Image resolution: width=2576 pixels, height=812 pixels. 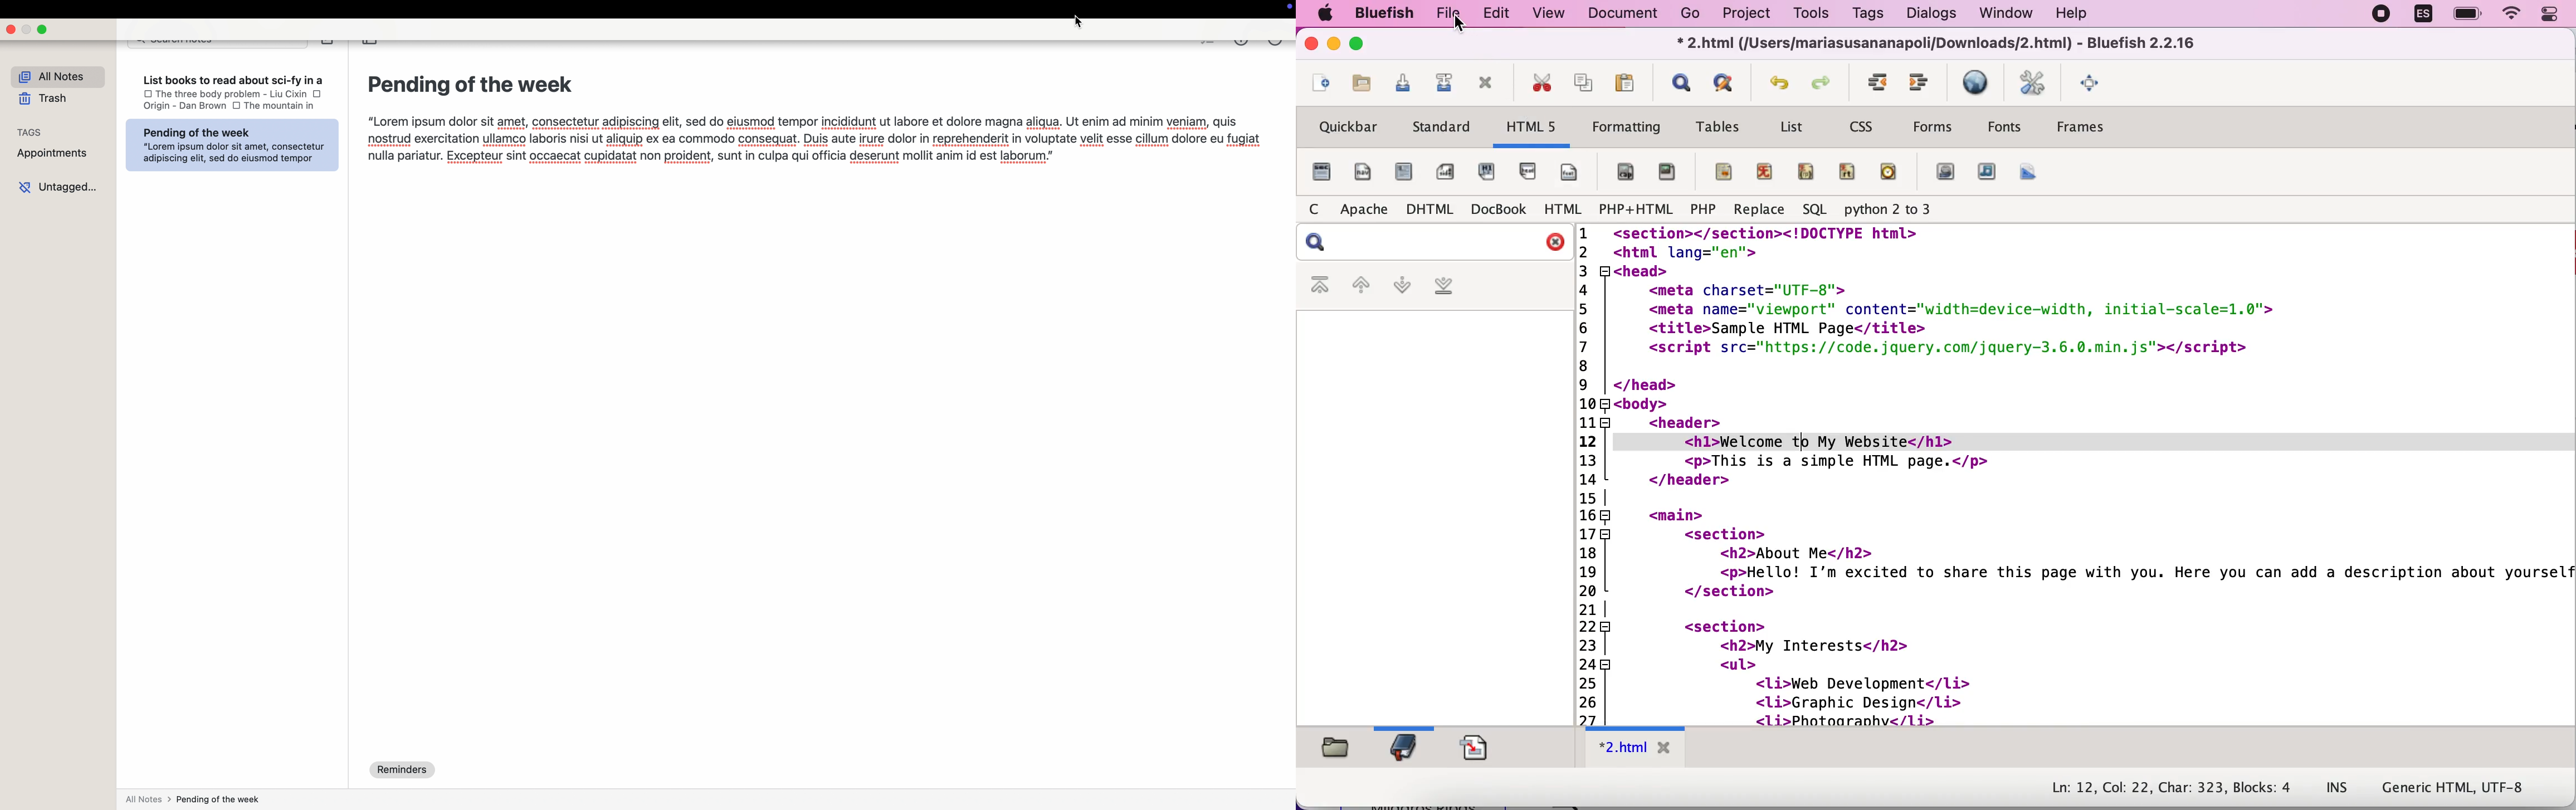 What do you see at coordinates (2169, 785) in the screenshot?
I see `Ln: 12, Col: 22, Char: 323, Blocks: 4` at bounding box center [2169, 785].